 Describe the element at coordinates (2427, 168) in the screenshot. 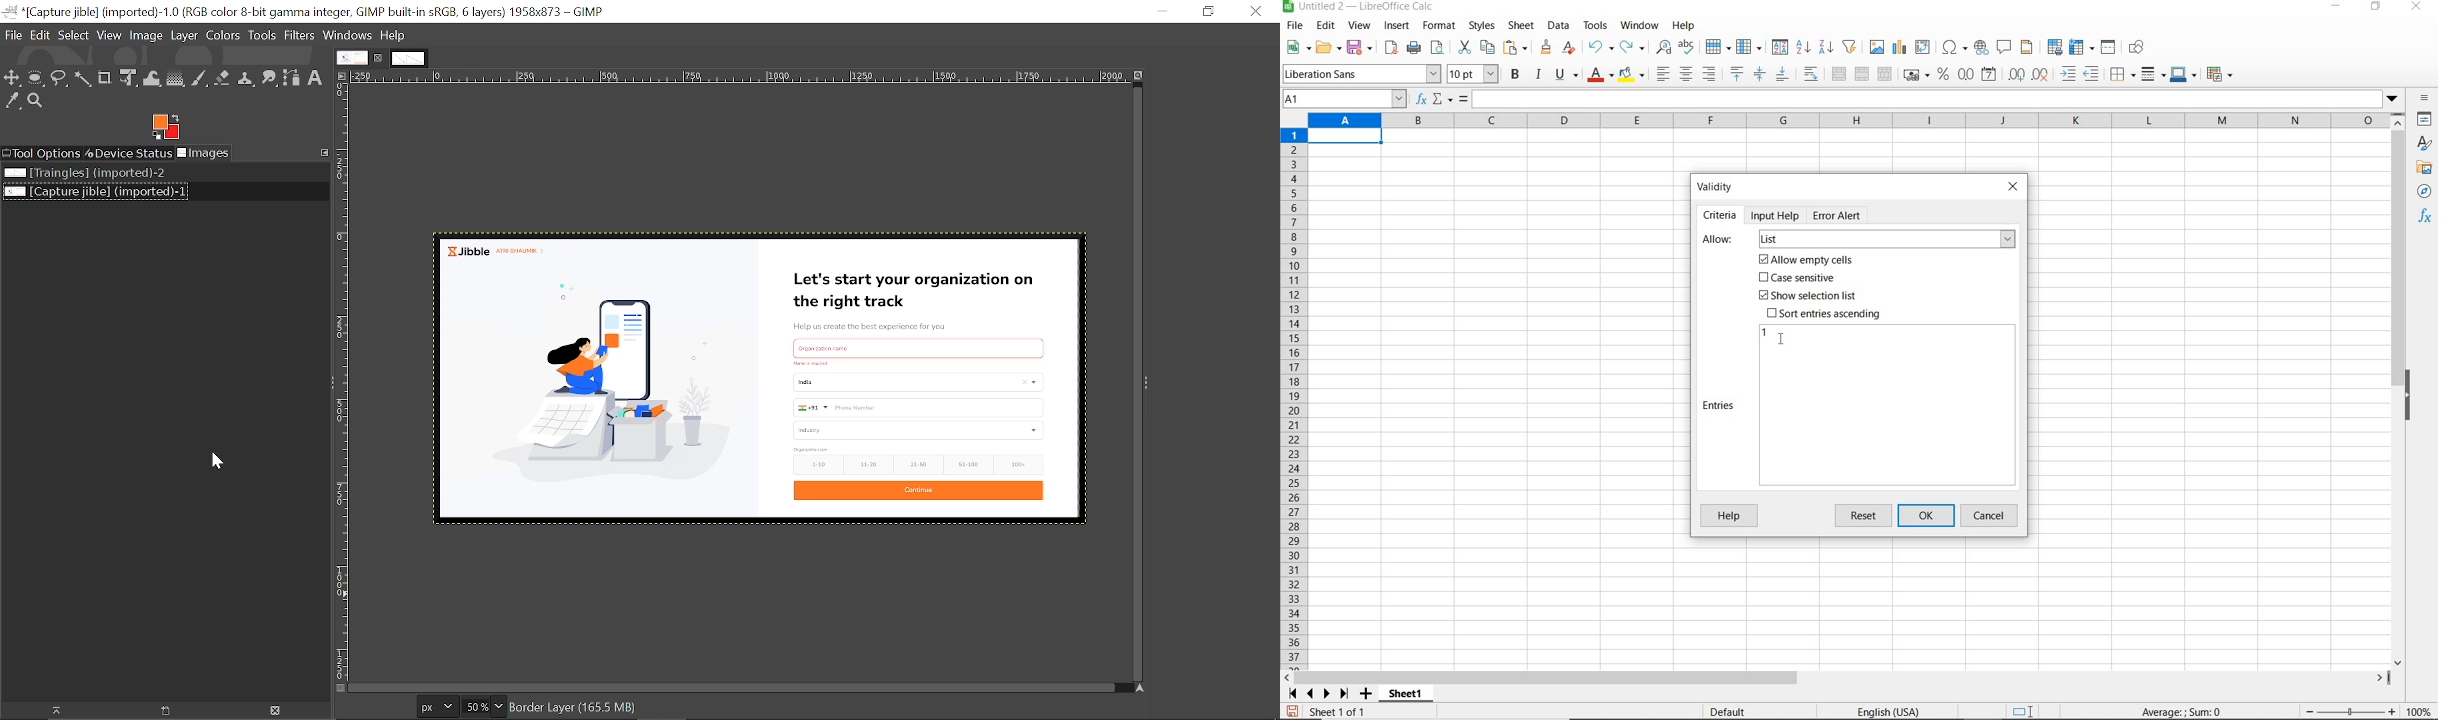

I see `gallery` at that location.